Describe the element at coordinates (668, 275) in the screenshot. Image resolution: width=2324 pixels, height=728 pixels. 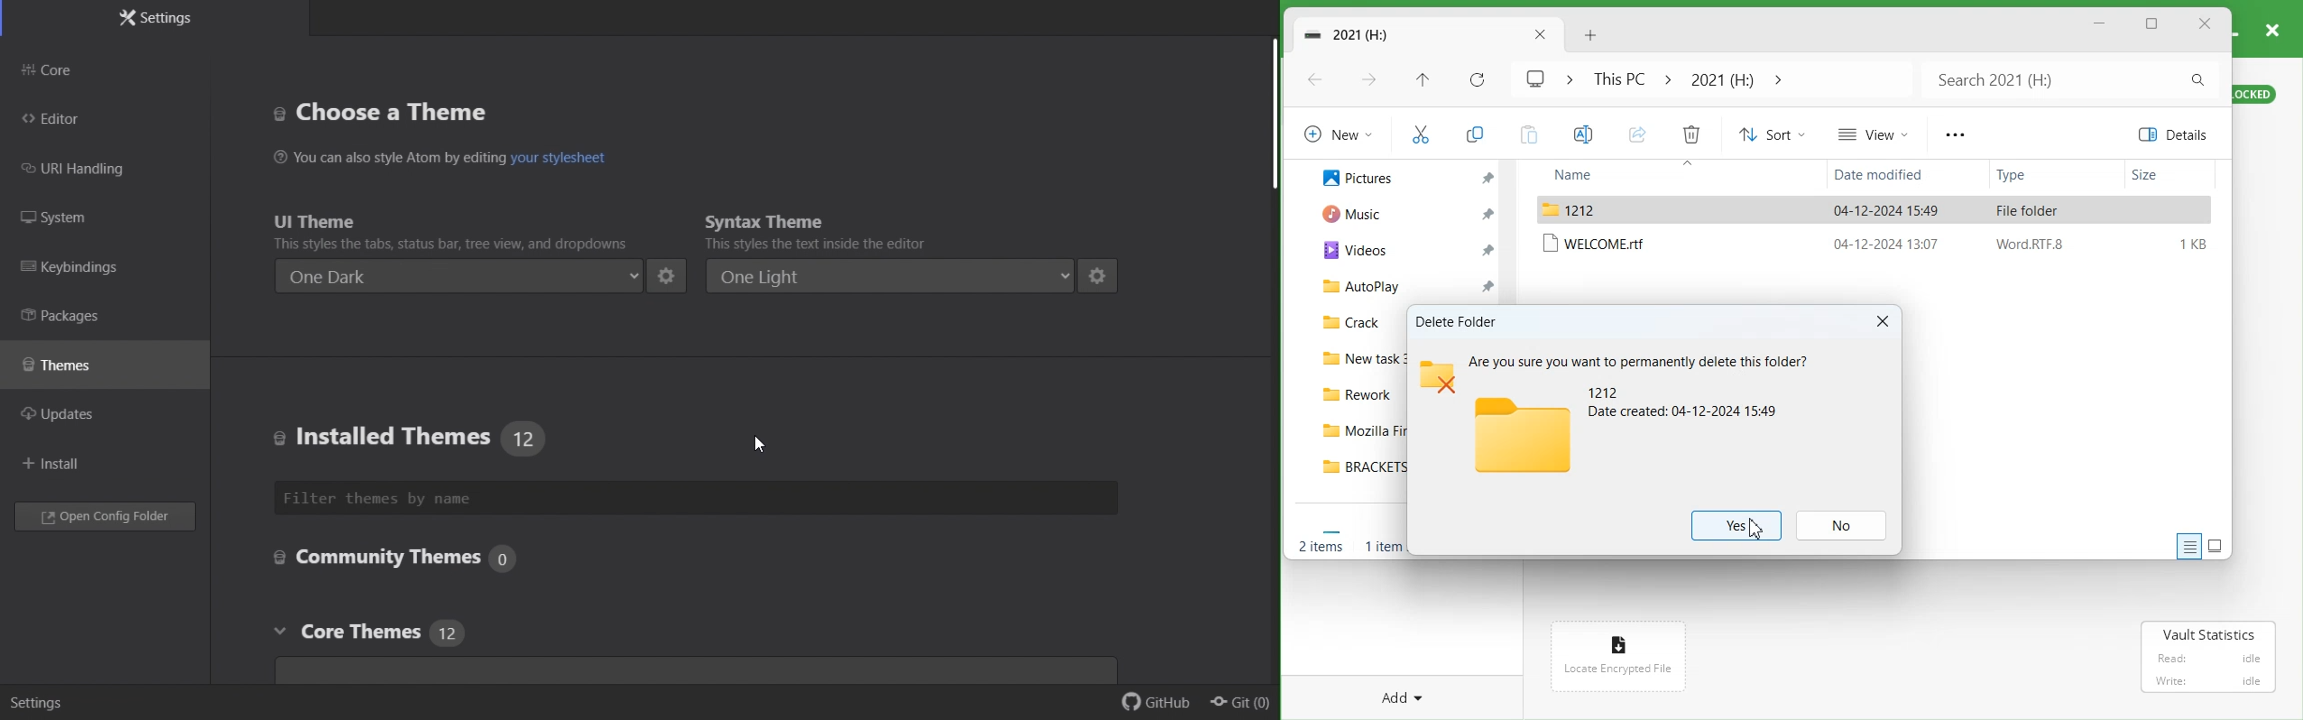
I see `settings` at that location.